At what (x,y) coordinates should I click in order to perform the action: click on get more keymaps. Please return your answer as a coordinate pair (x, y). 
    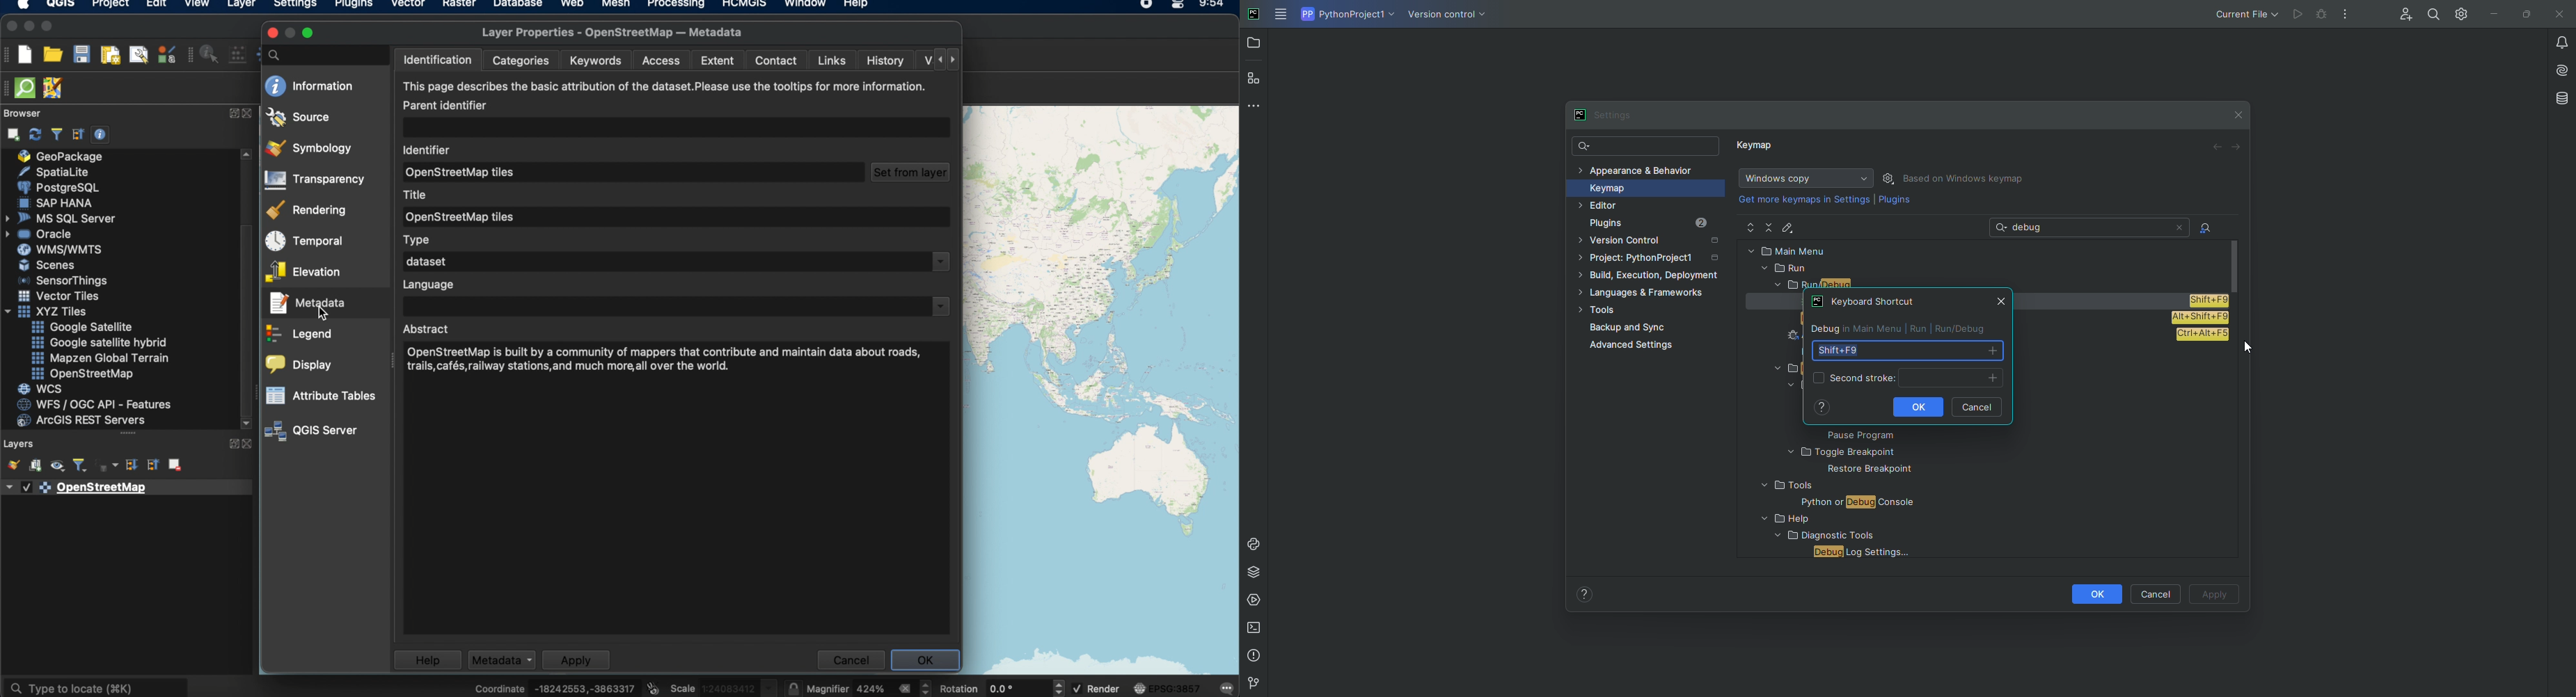
    Looking at the image, I should click on (1805, 199).